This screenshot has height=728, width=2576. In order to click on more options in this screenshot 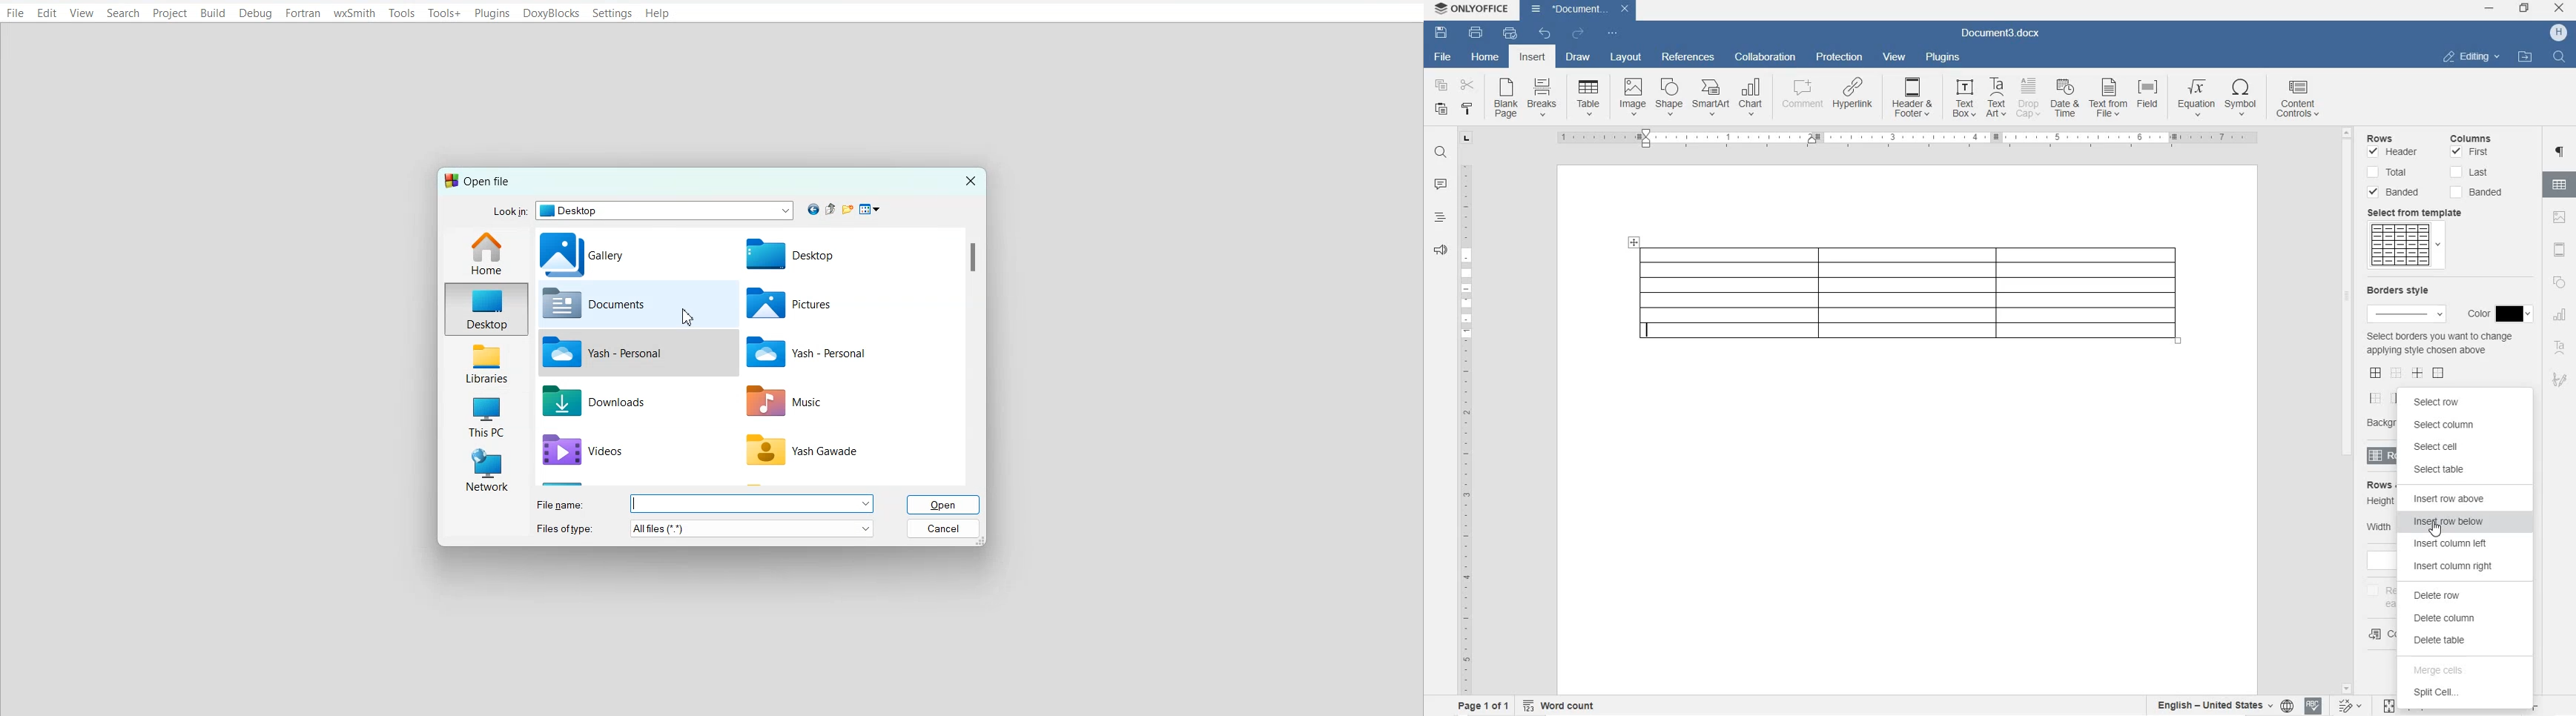, I will do `click(750, 529)`.